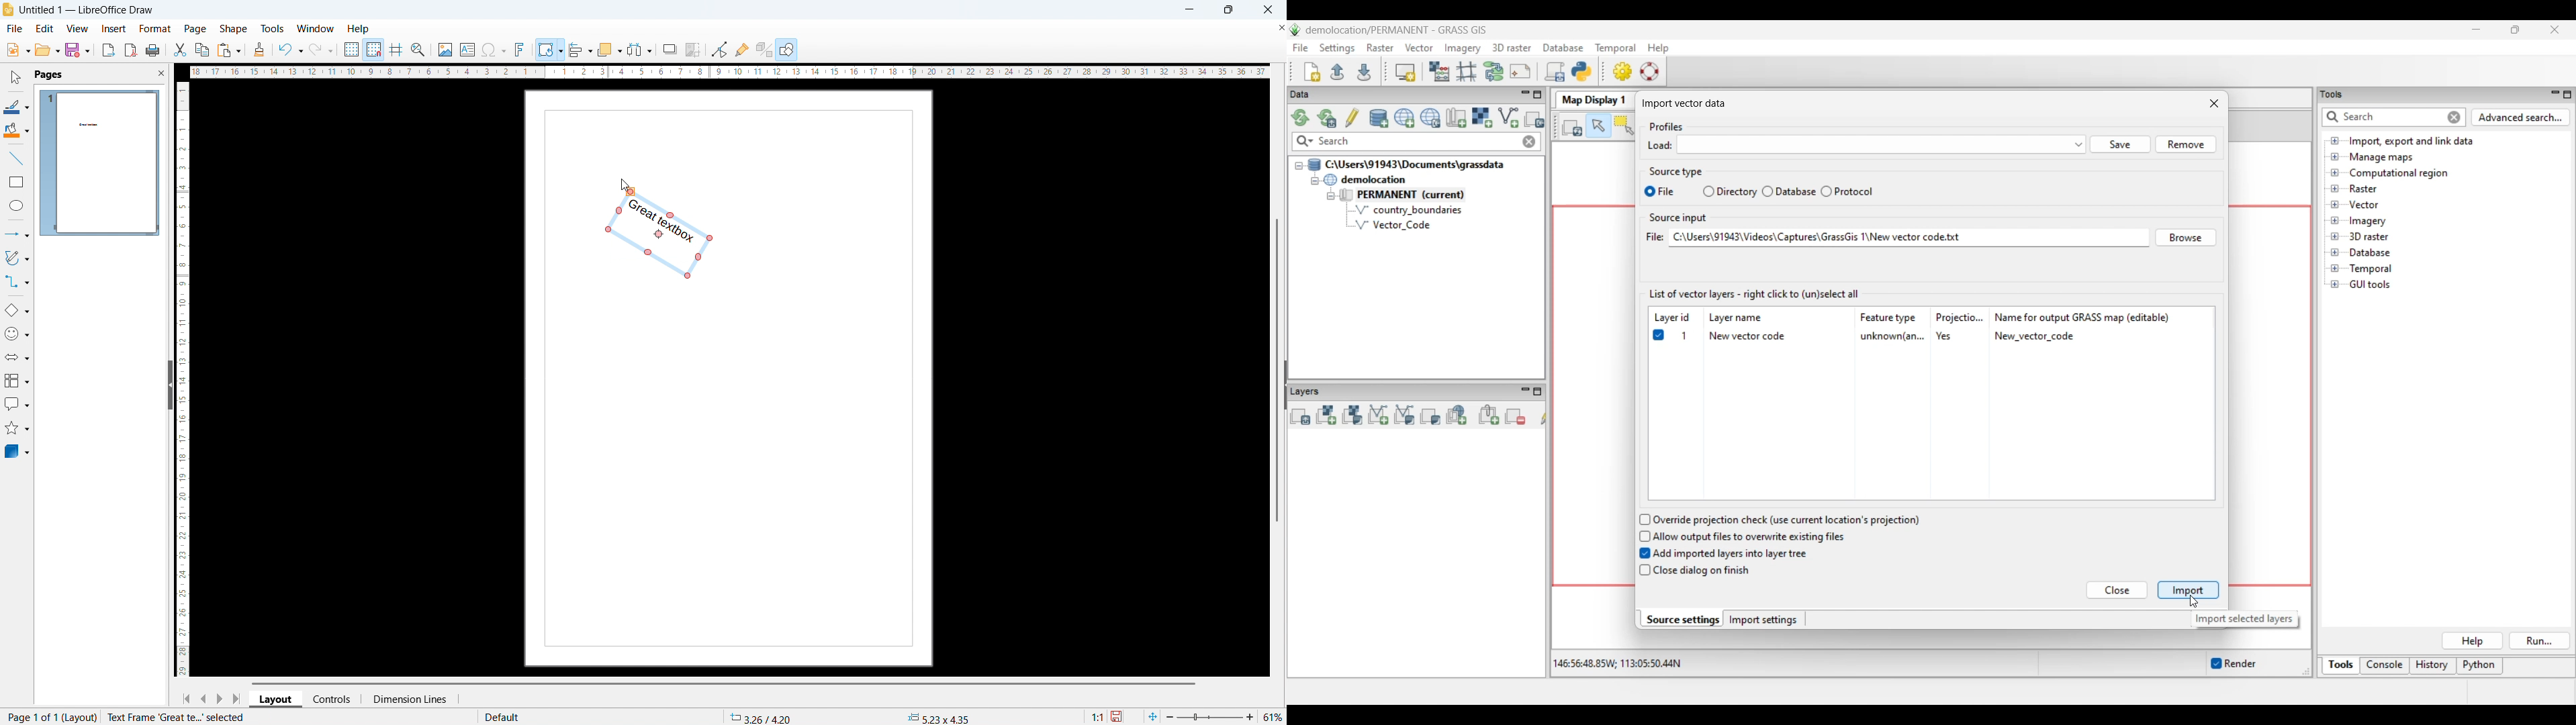  What do you see at coordinates (624, 185) in the screenshot?
I see `cursor` at bounding box center [624, 185].